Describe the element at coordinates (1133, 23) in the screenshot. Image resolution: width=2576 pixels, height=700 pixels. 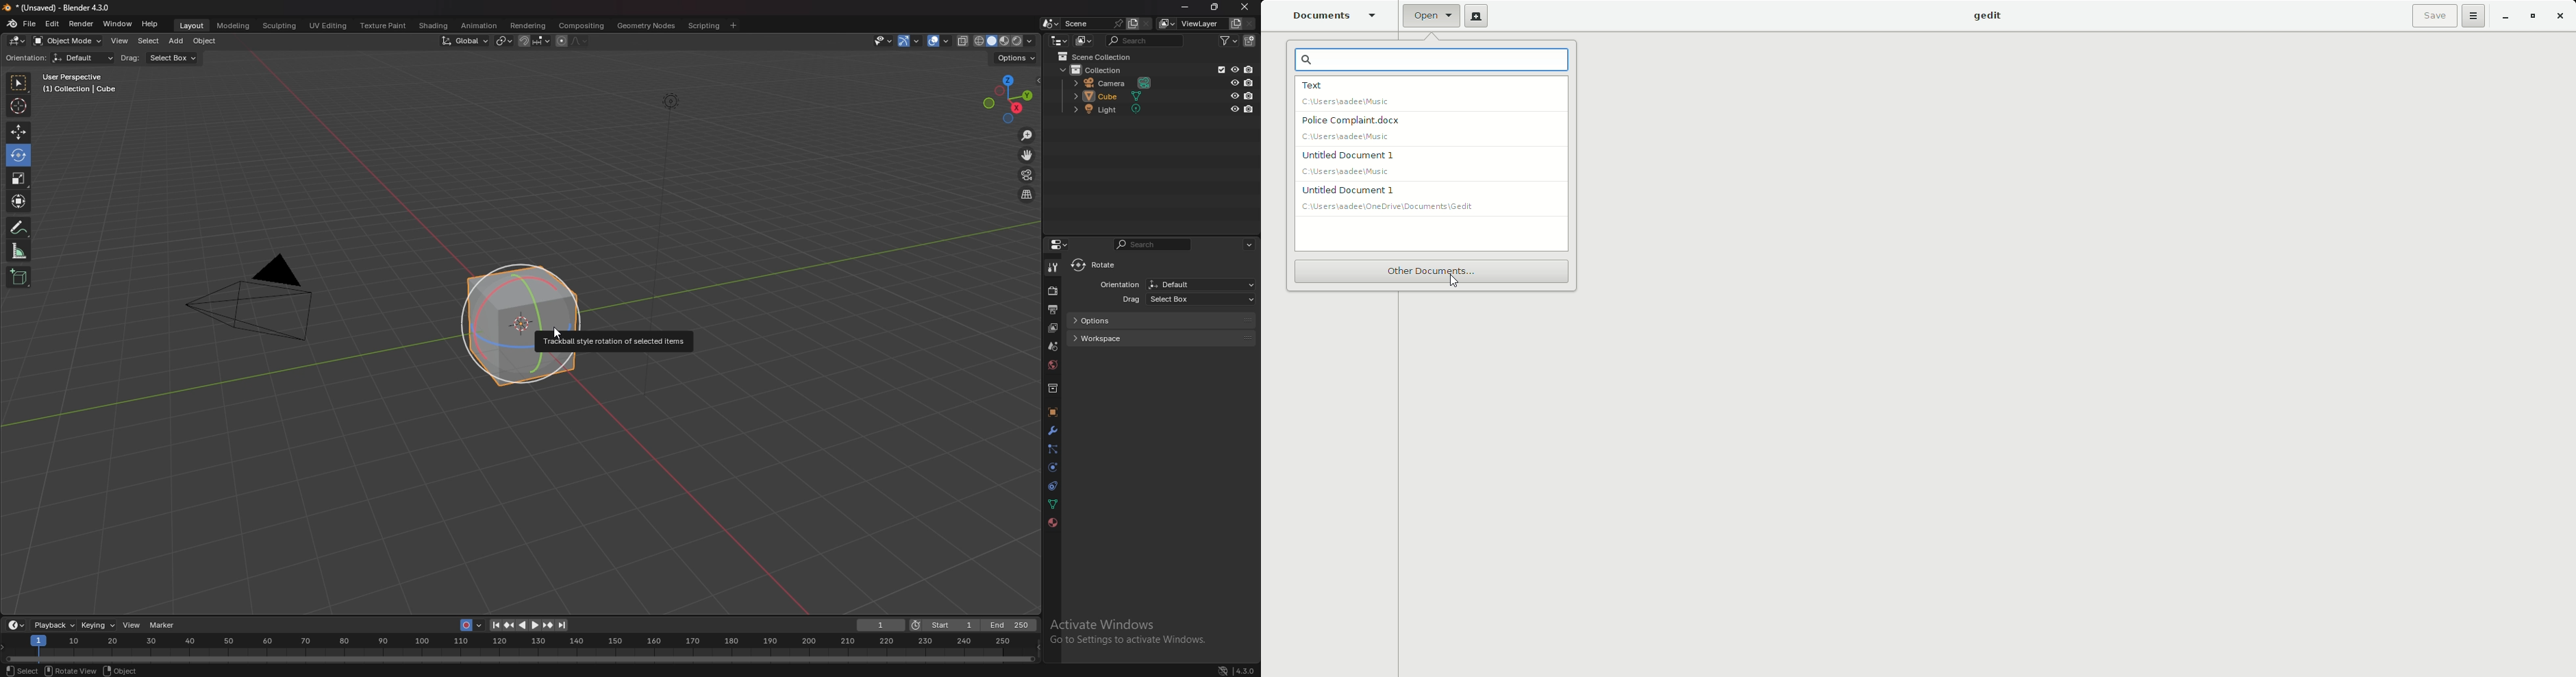
I see `add scene` at that location.